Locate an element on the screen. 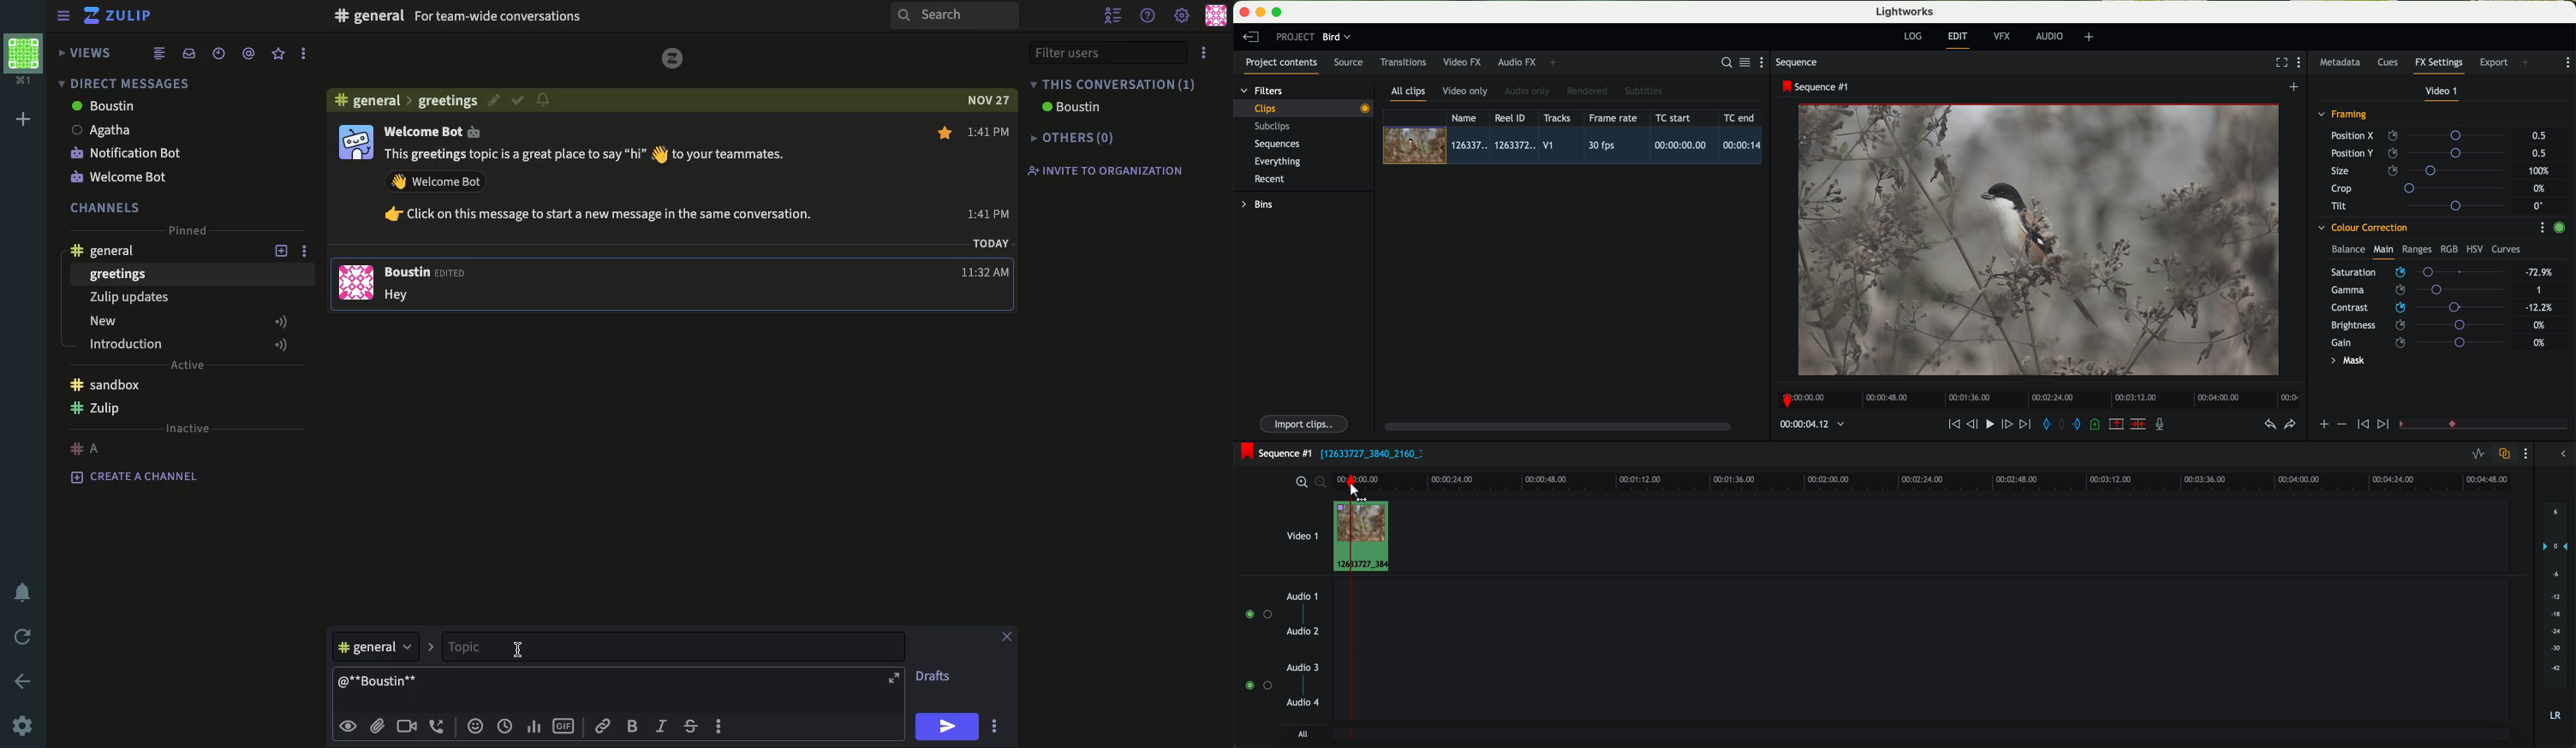 This screenshot has height=756, width=2576. edit is located at coordinates (1959, 39).